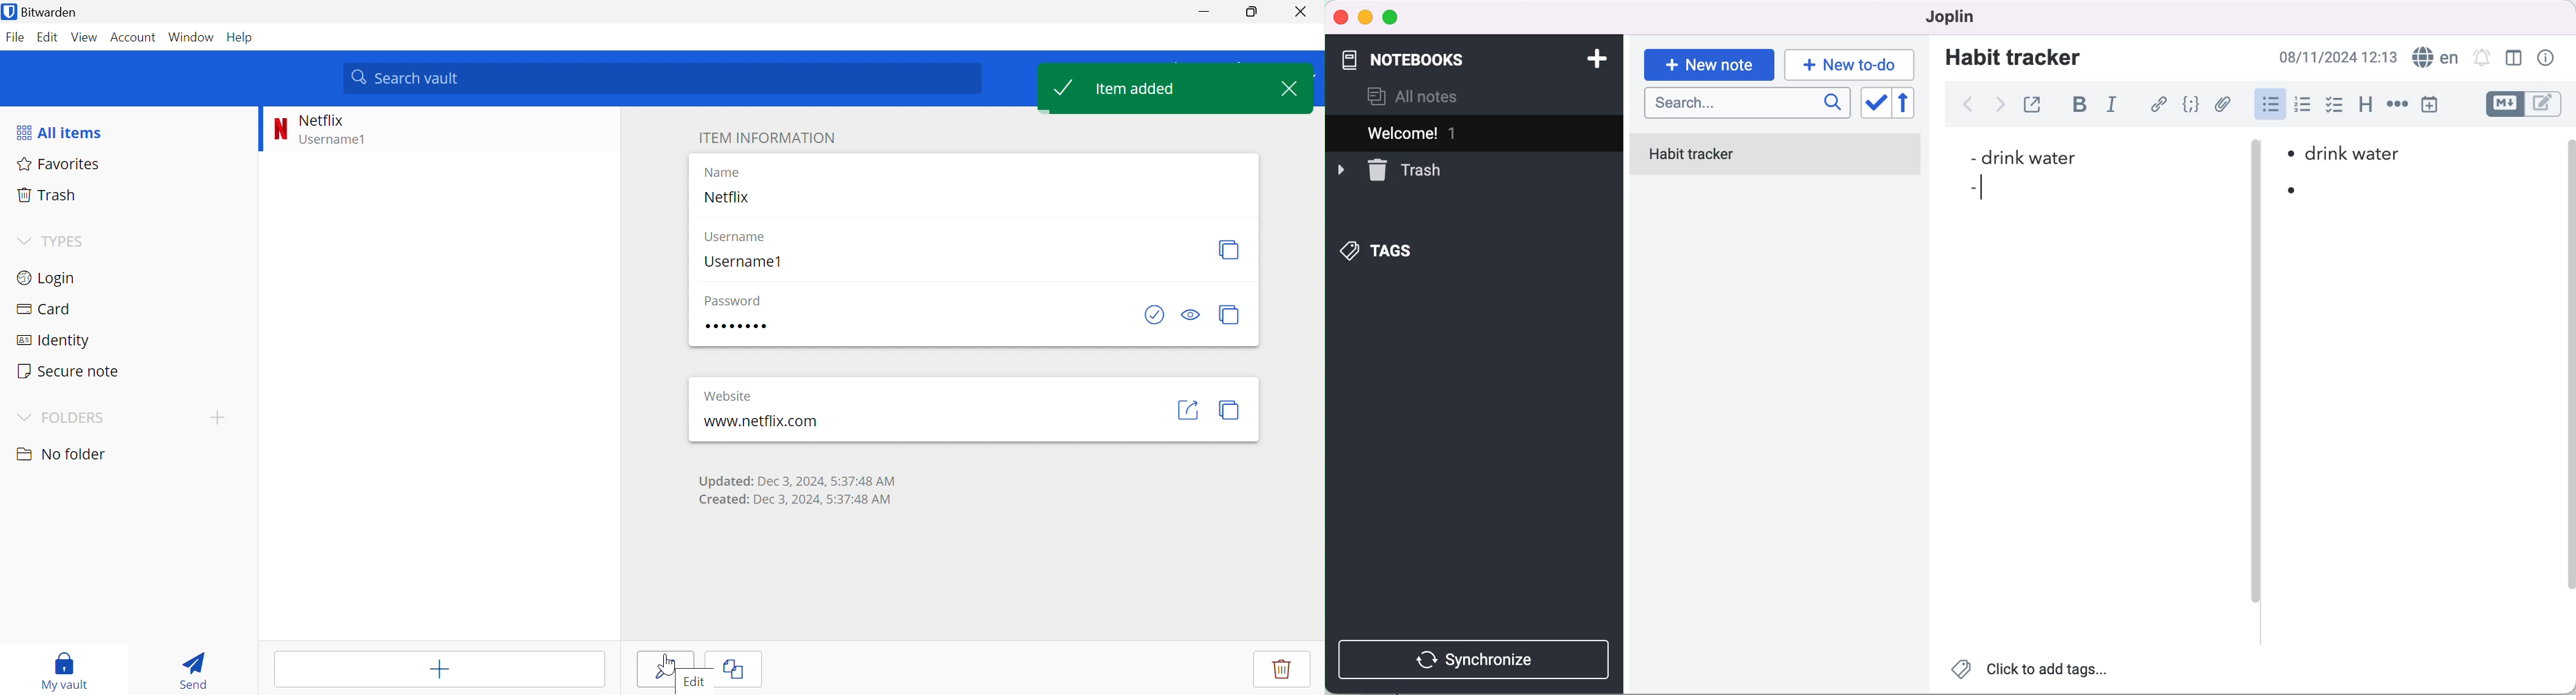 This screenshot has width=2576, height=700. I want to click on toggle sort order field, so click(1875, 104).